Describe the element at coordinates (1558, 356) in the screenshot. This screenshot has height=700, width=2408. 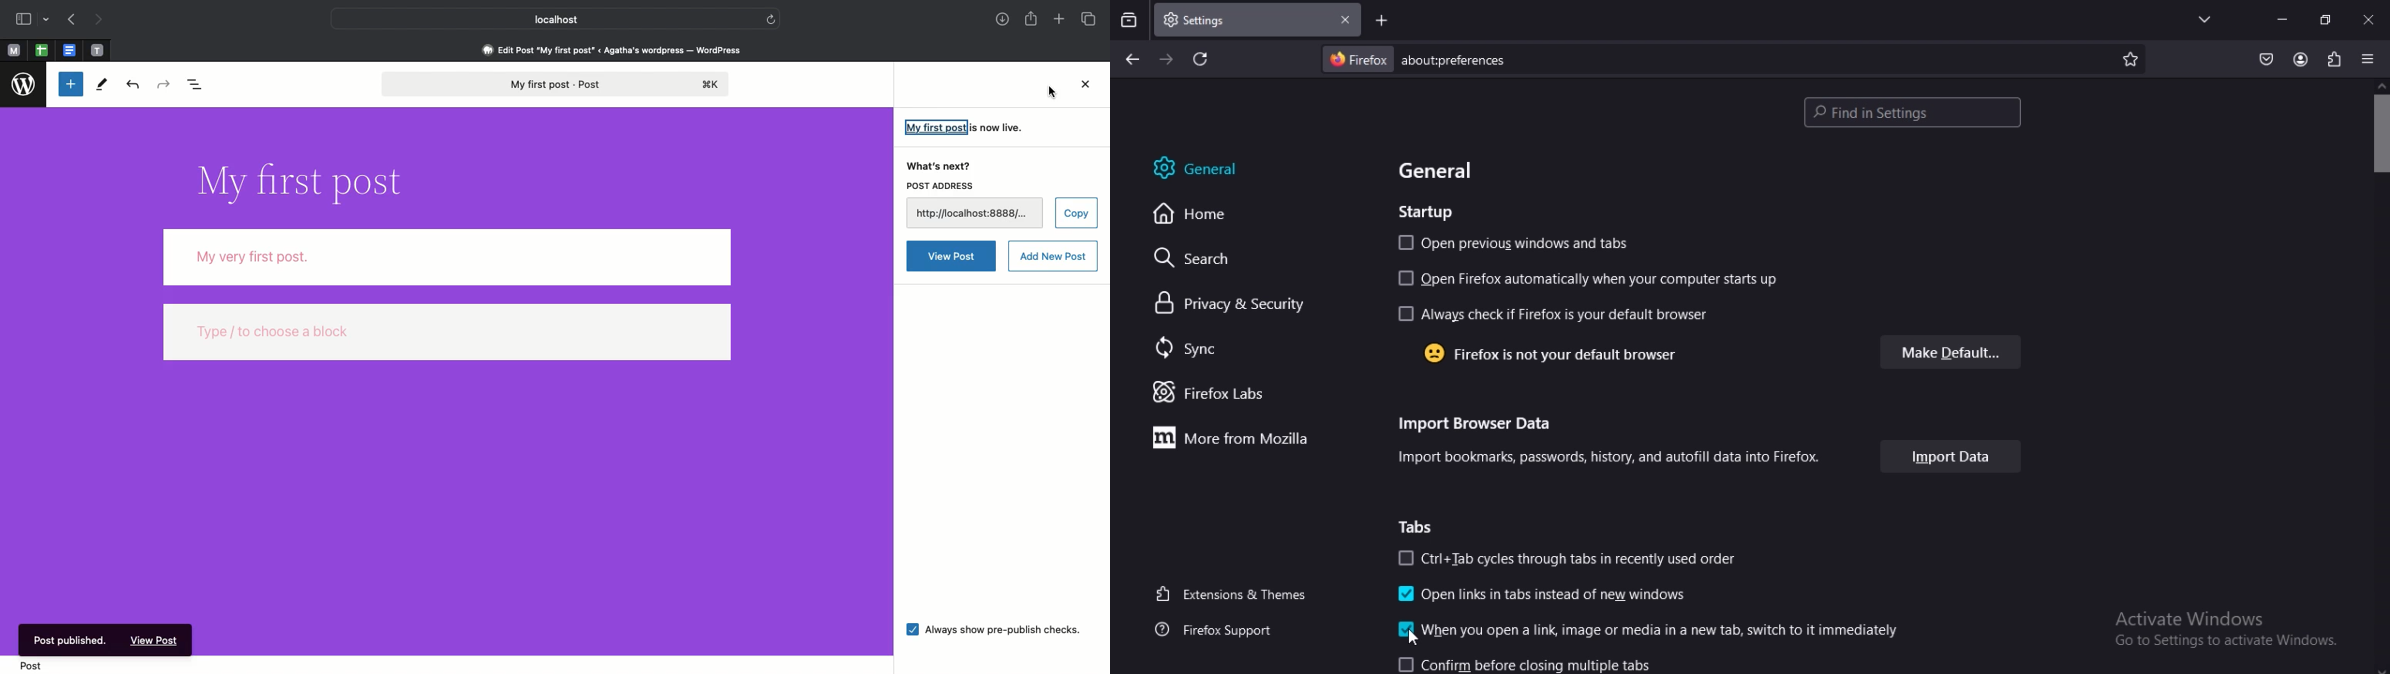
I see `firefox is not your default browser` at that location.